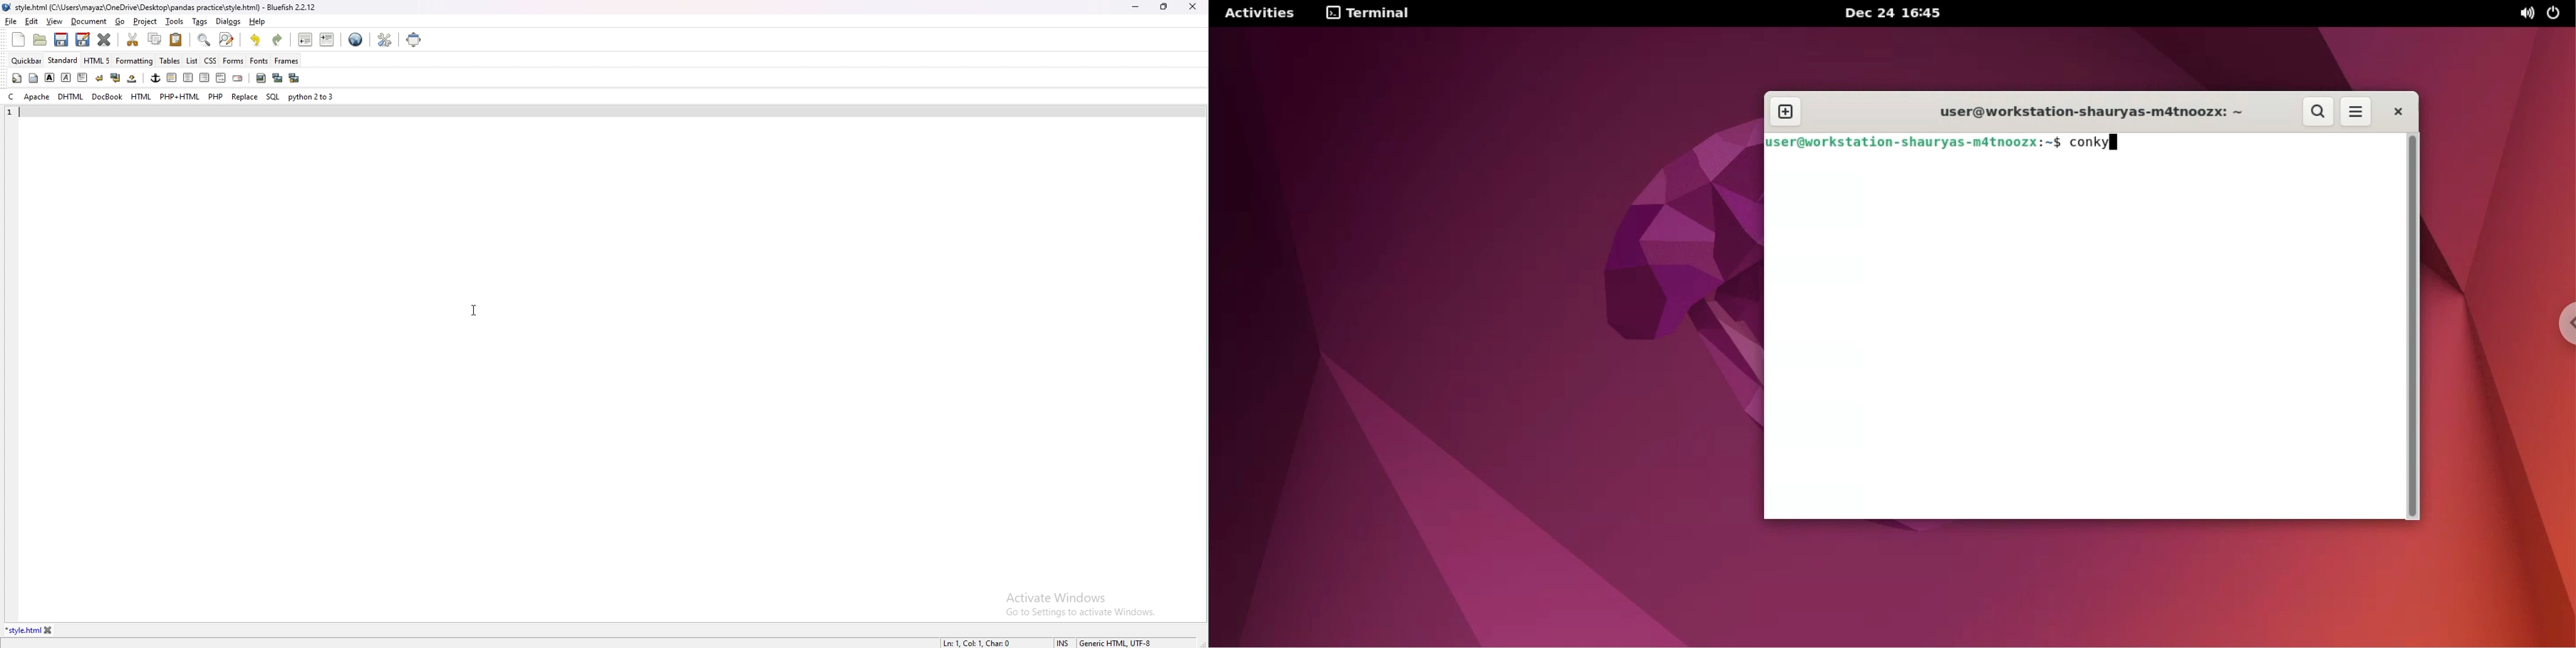  Describe the element at coordinates (1164, 6) in the screenshot. I see `resize` at that location.